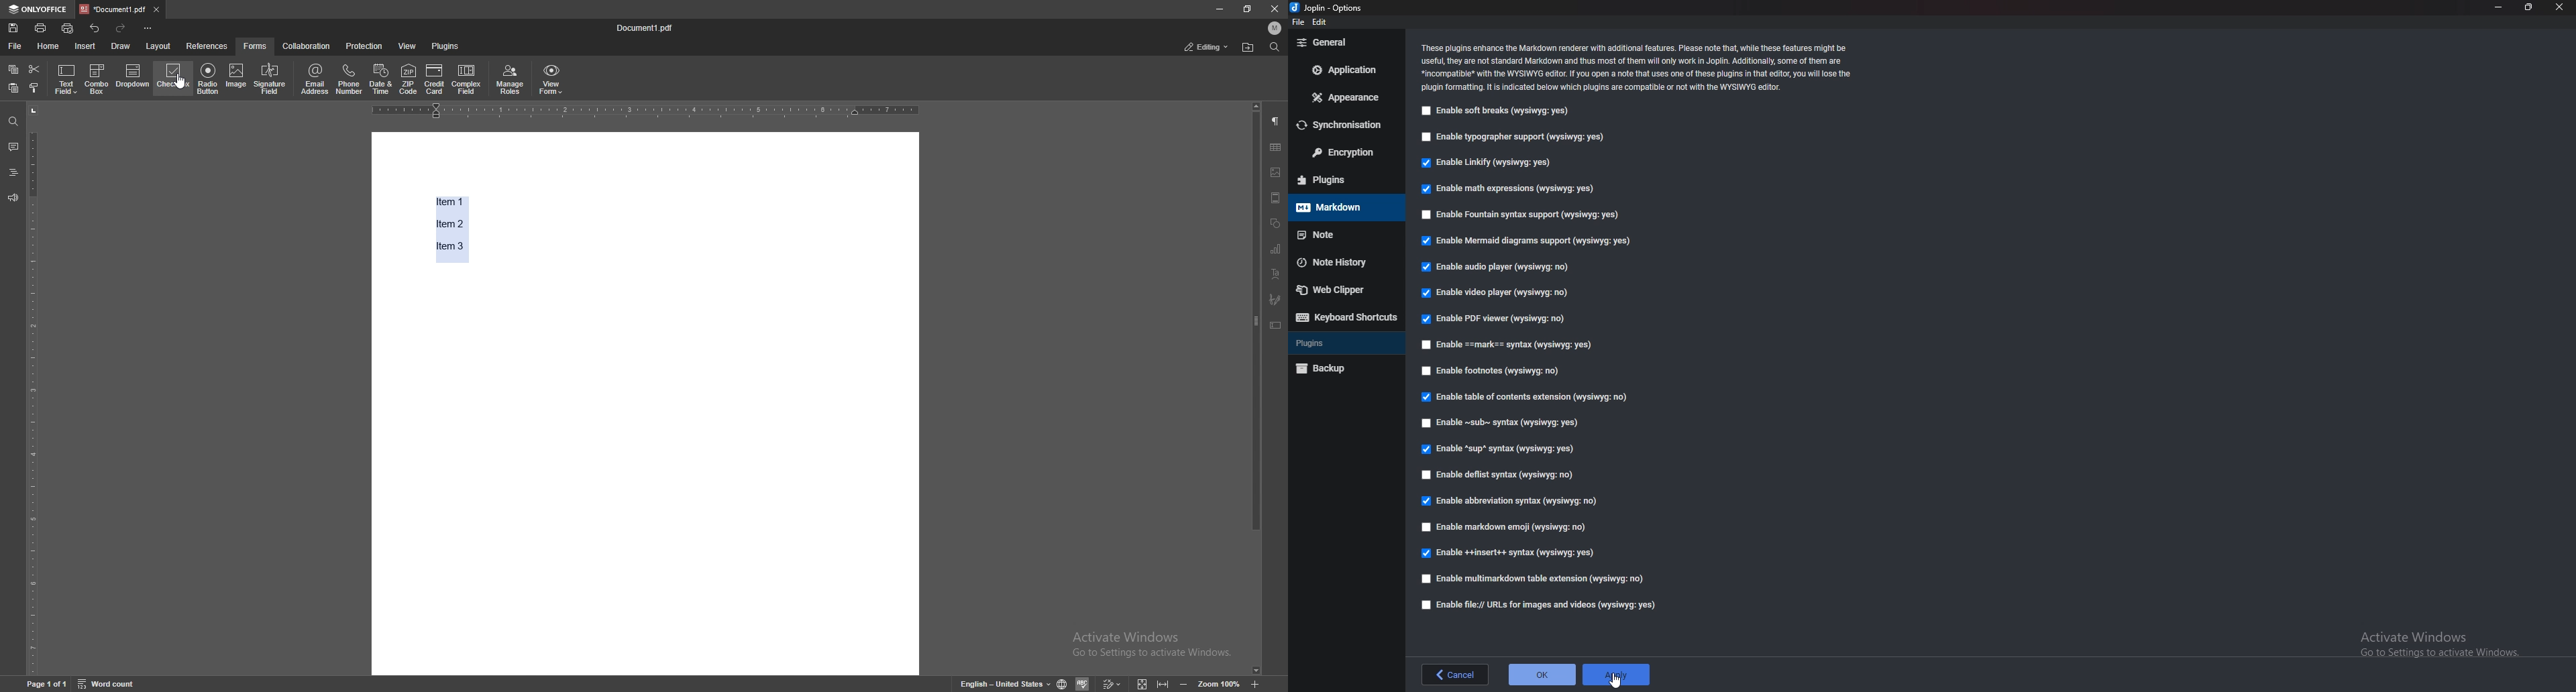  What do you see at coordinates (1493, 370) in the screenshot?
I see `Enable footnotes` at bounding box center [1493, 370].